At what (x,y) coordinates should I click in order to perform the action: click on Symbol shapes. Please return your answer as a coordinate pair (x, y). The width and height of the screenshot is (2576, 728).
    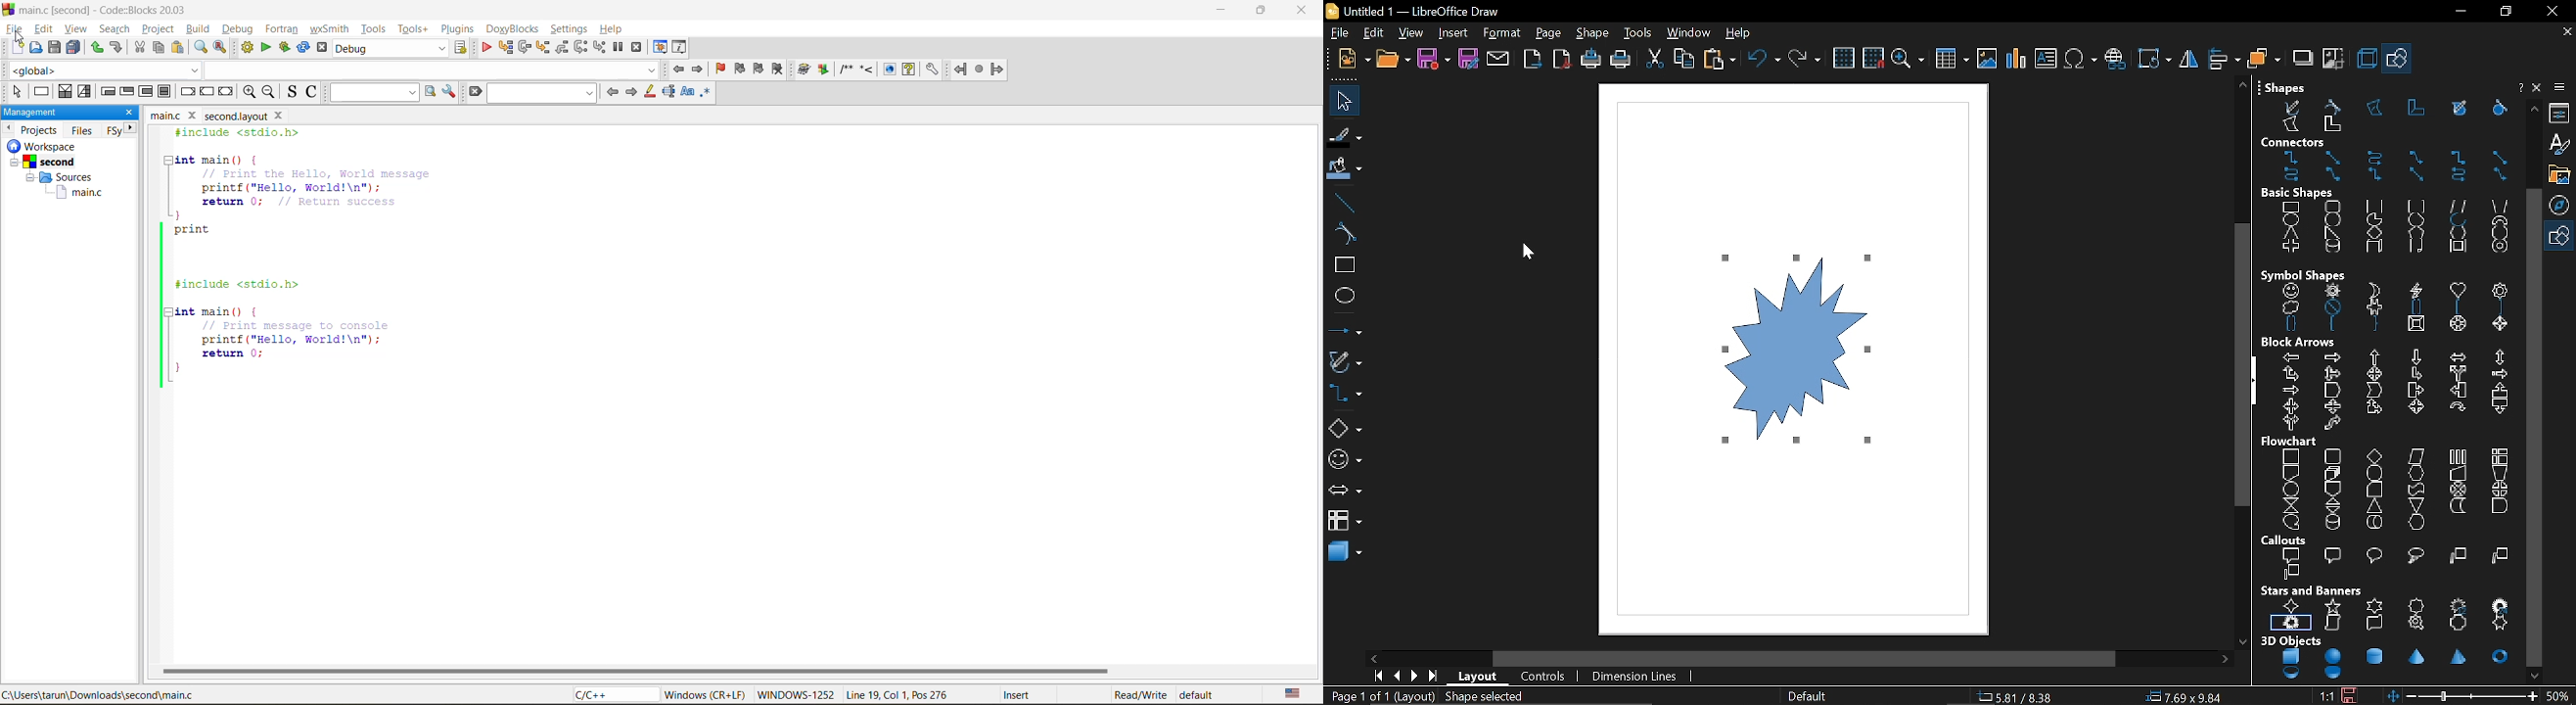
    Looking at the image, I should click on (2384, 299).